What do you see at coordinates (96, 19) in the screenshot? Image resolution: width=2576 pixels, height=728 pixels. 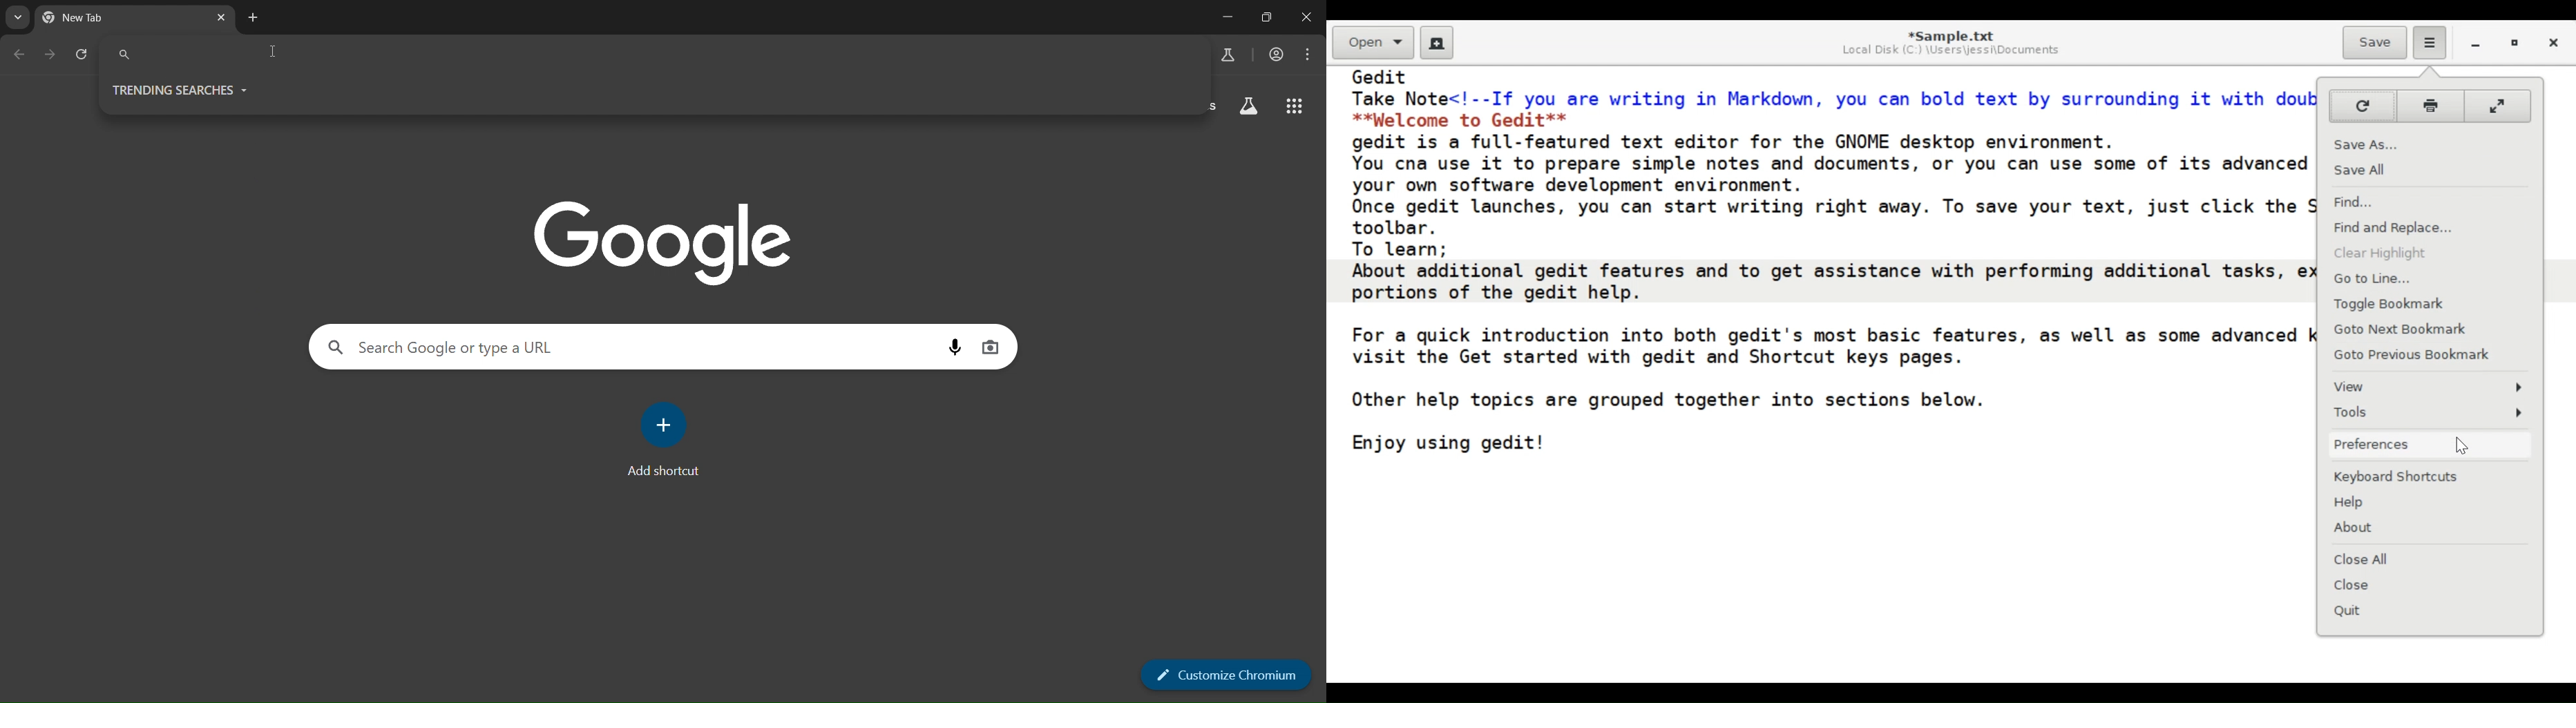 I see `current tab` at bounding box center [96, 19].